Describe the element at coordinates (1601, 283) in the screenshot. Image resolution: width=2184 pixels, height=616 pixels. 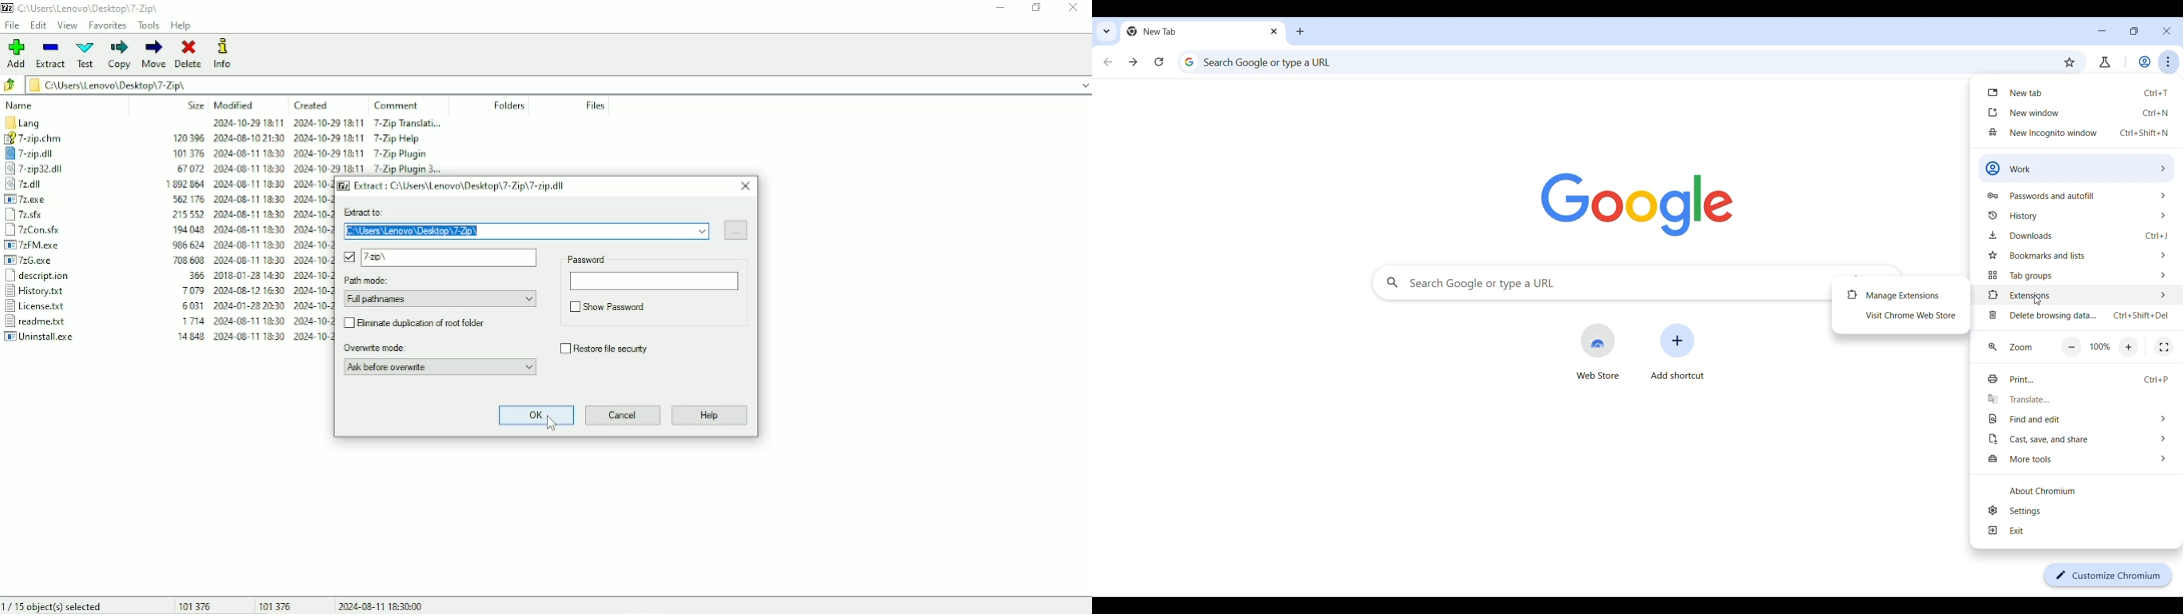
I see `Search Google or enter web link` at that location.